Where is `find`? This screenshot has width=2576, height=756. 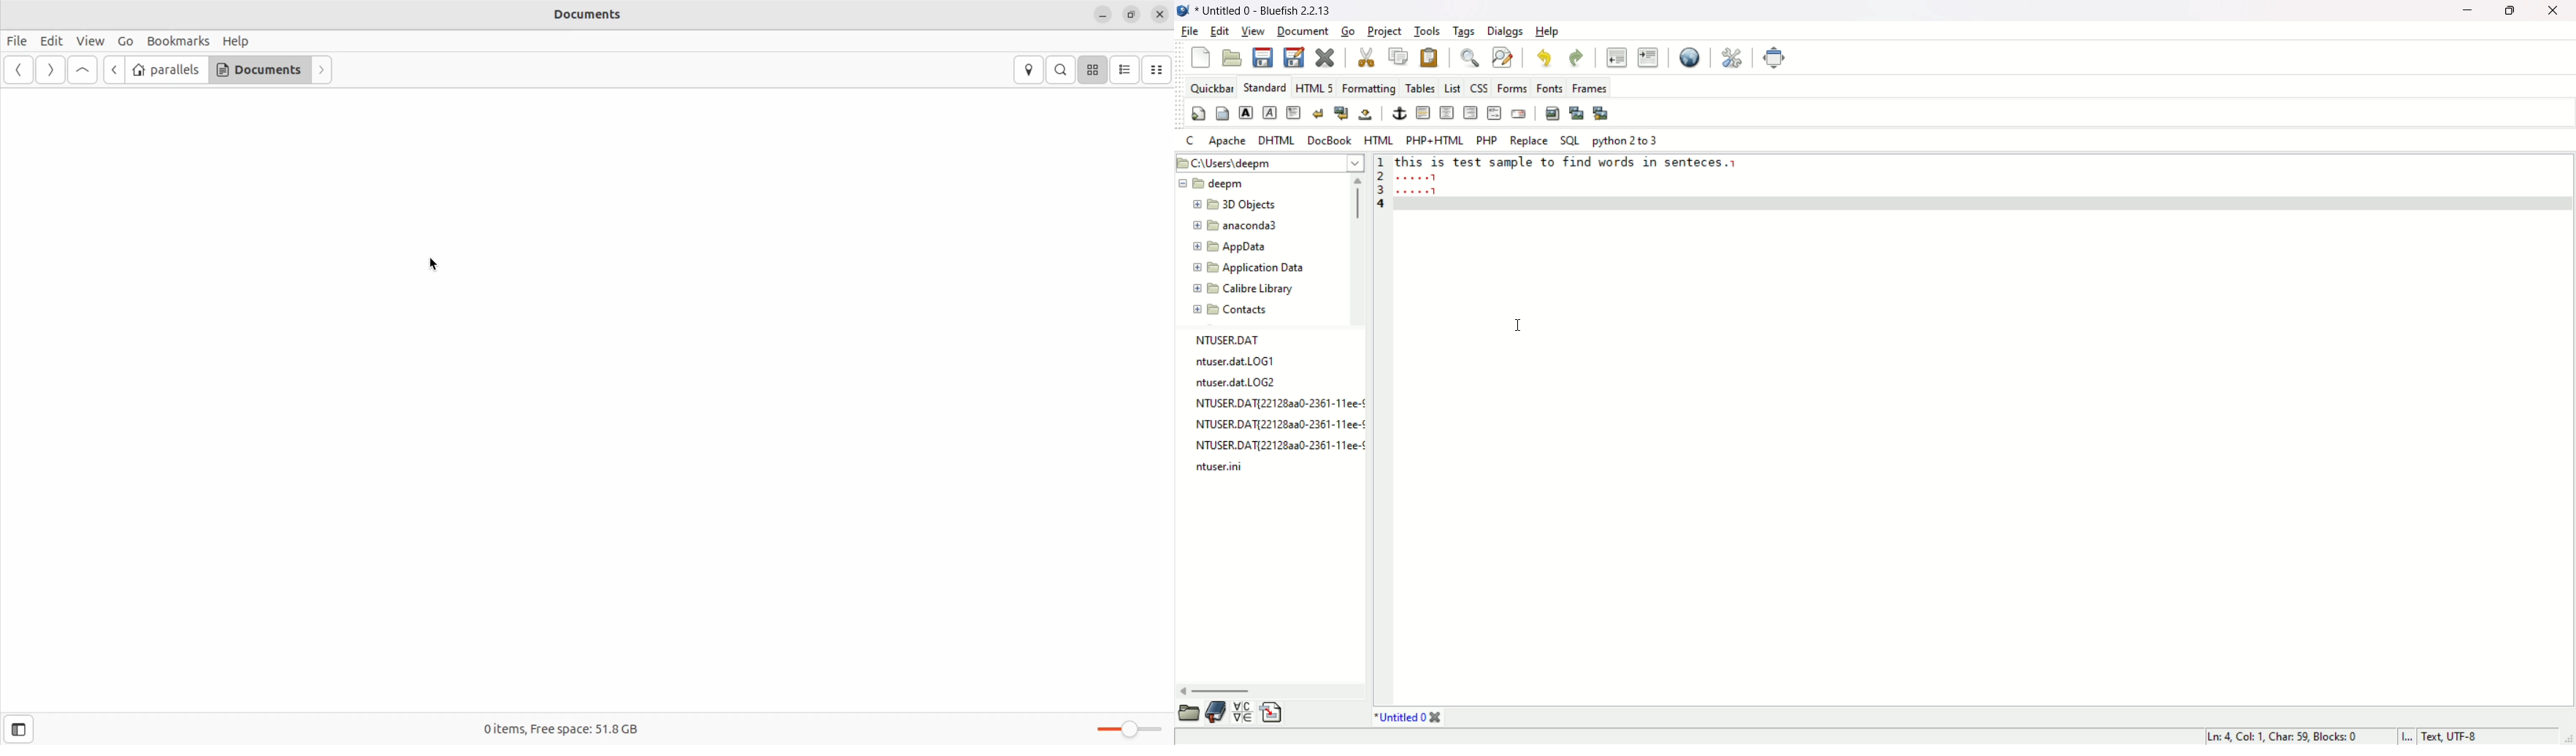
find is located at coordinates (1467, 58).